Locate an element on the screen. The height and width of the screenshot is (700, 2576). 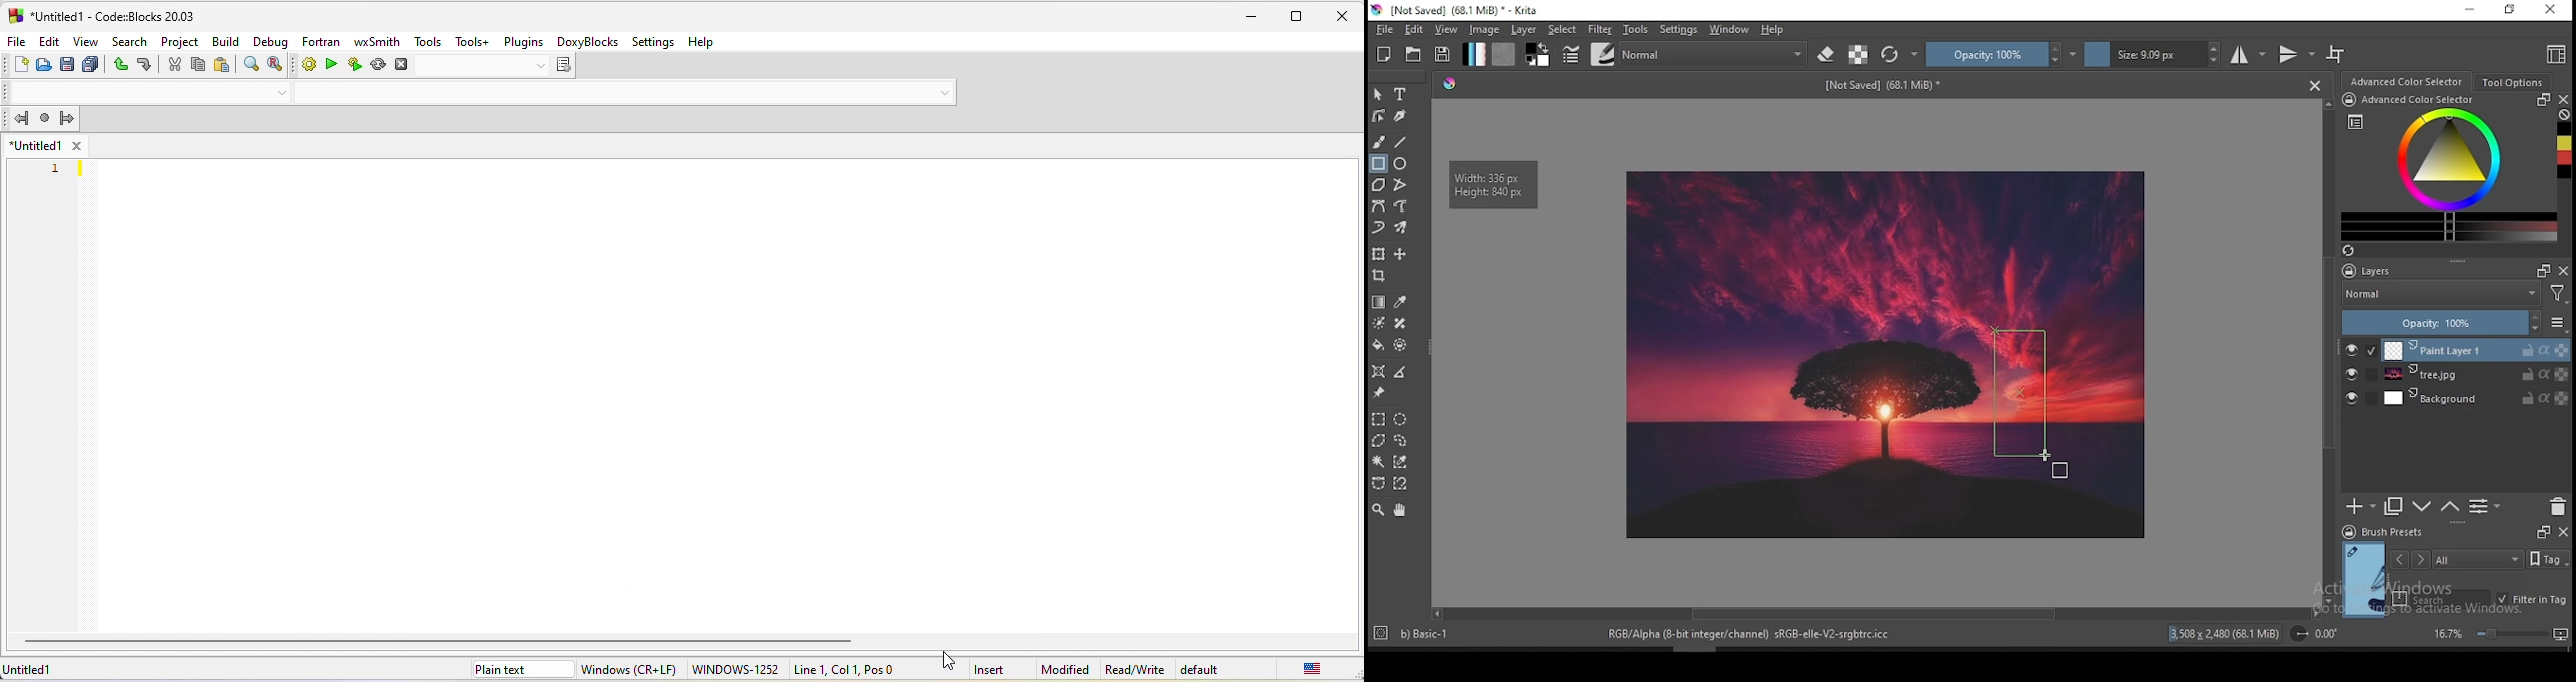
windows 1252 is located at coordinates (737, 670).